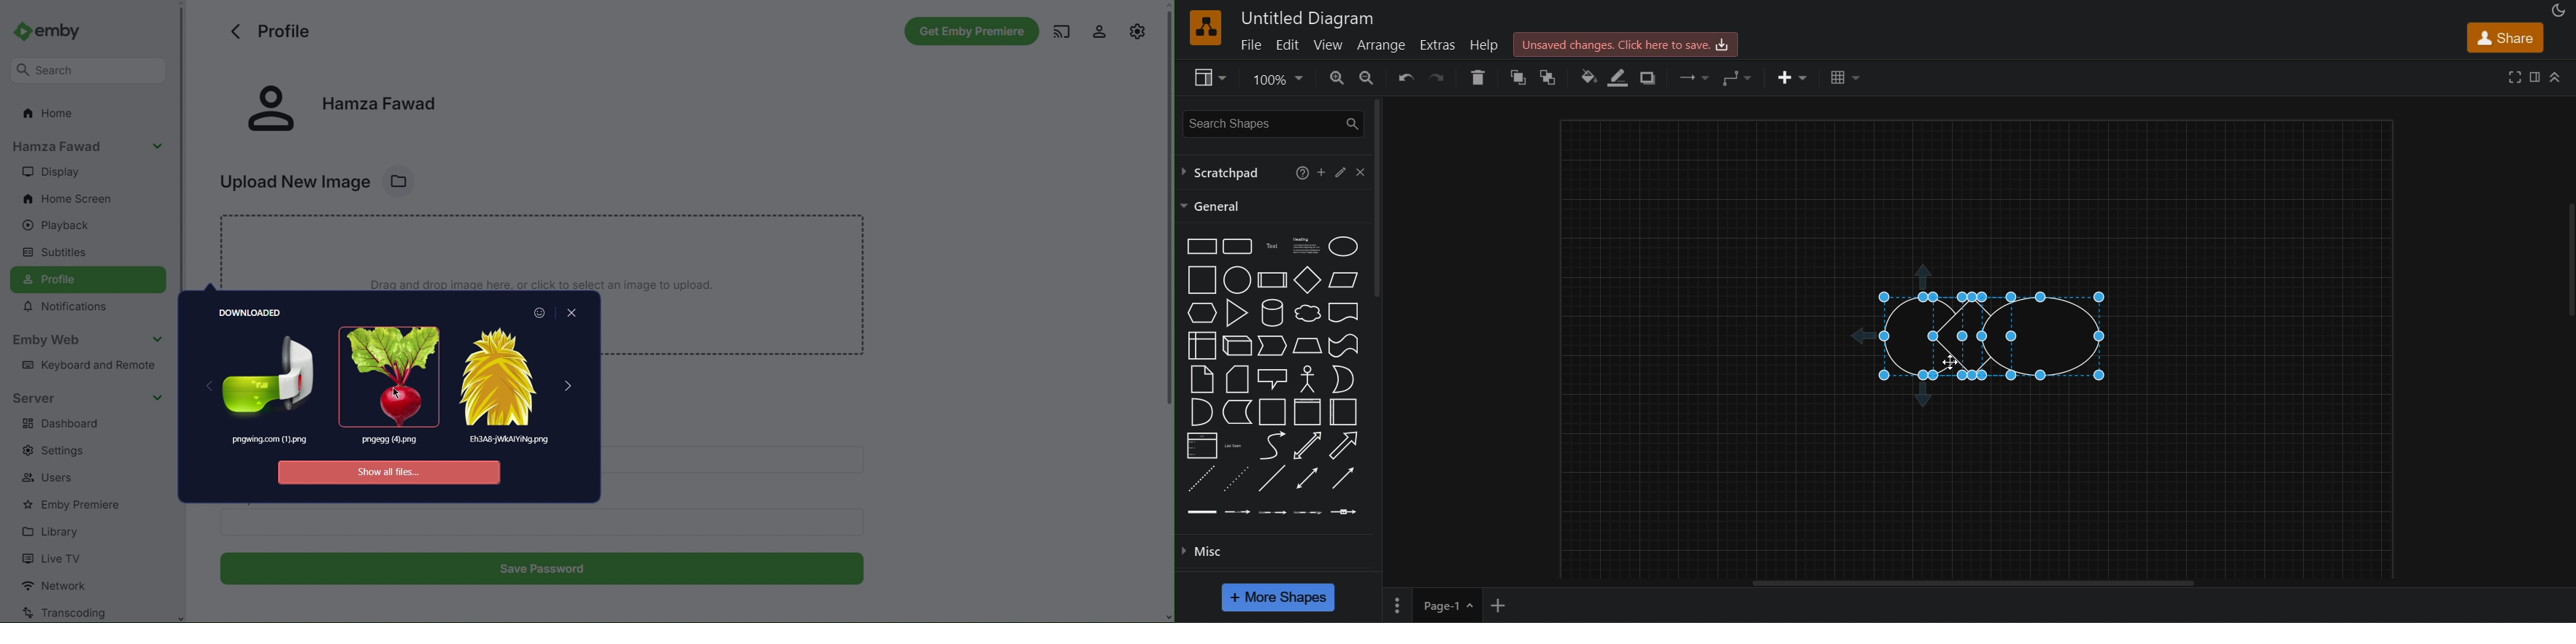  What do you see at coordinates (1308, 377) in the screenshot?
I see `actor` at bounding box center [1308, 377].